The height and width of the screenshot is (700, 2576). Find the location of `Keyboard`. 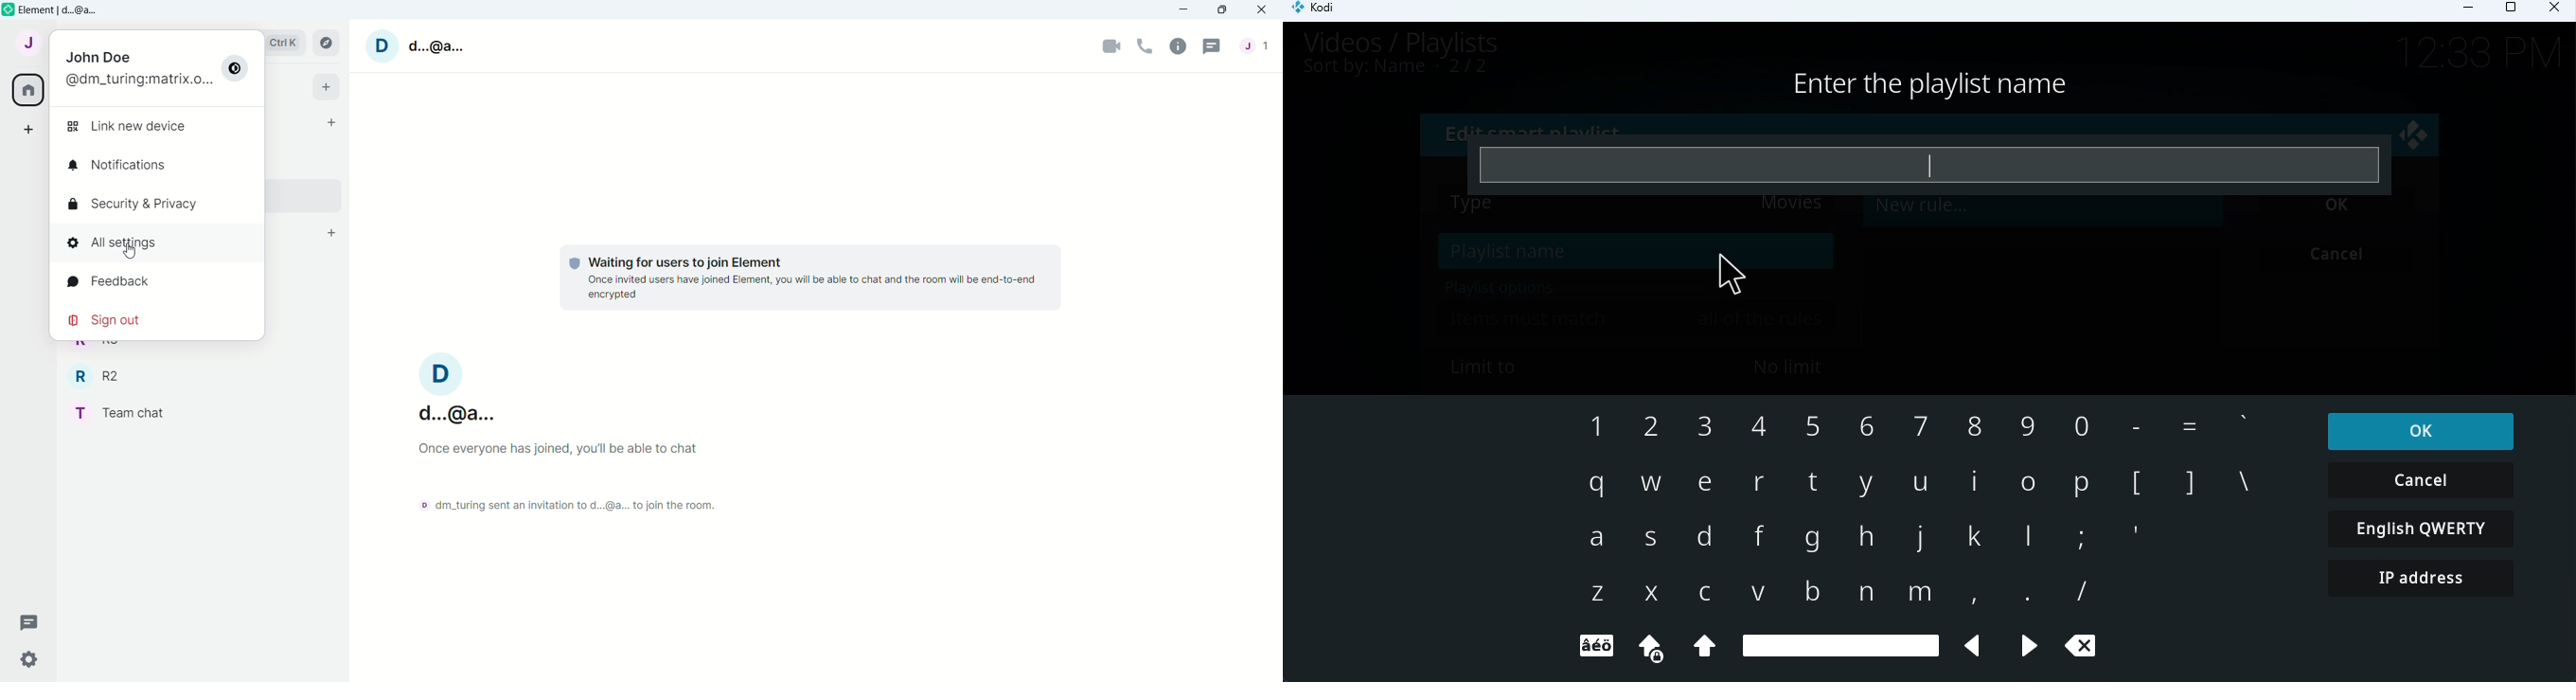

Keyboard is located at coordinates (1921, 534).